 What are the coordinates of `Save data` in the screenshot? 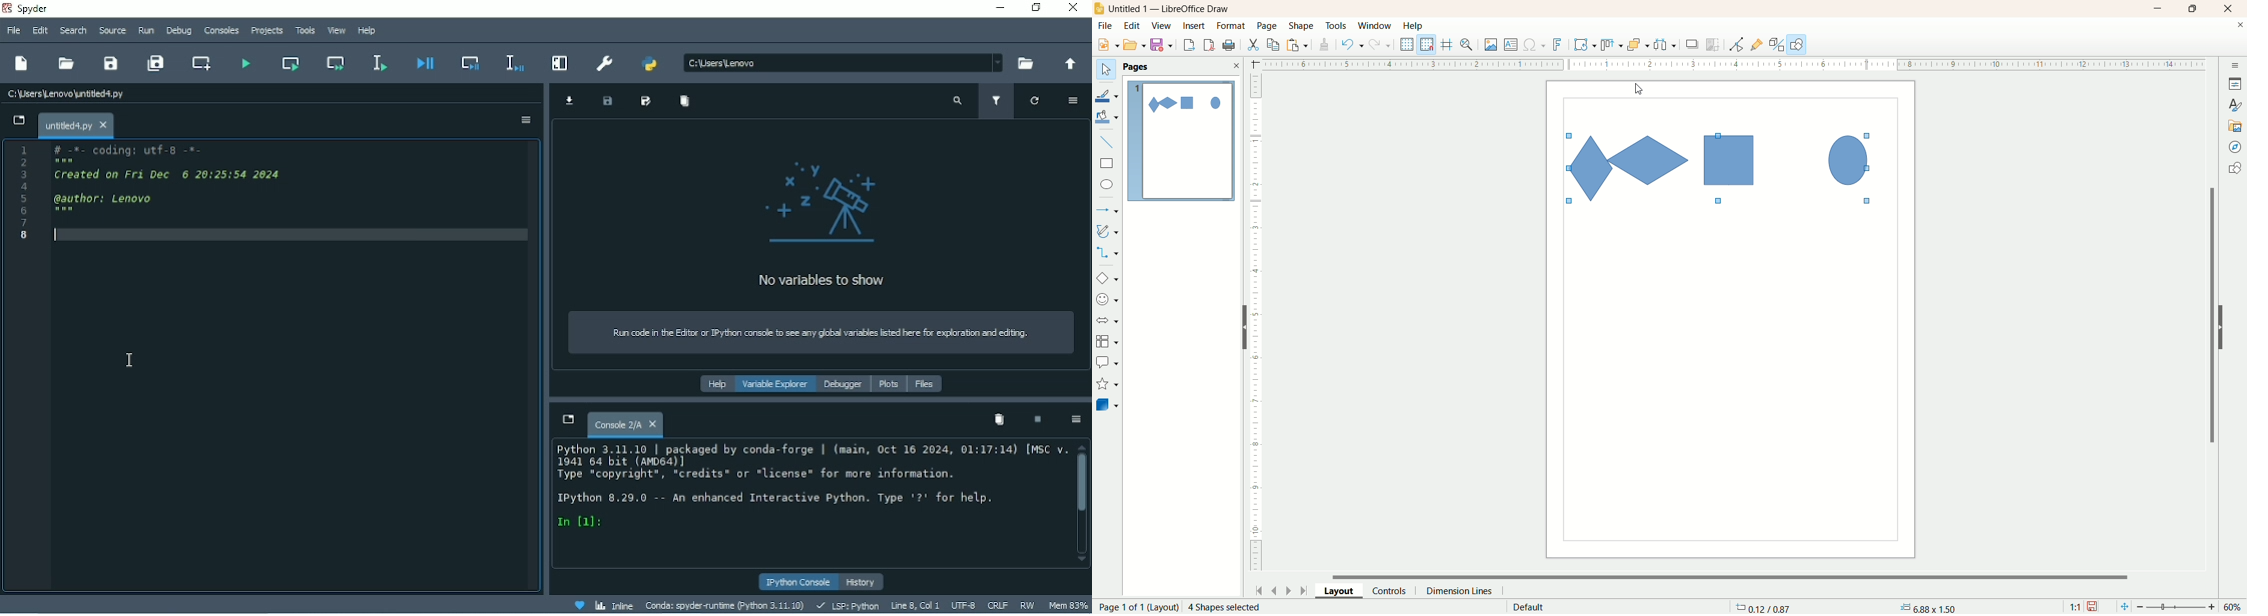 It's located at (610, 101).